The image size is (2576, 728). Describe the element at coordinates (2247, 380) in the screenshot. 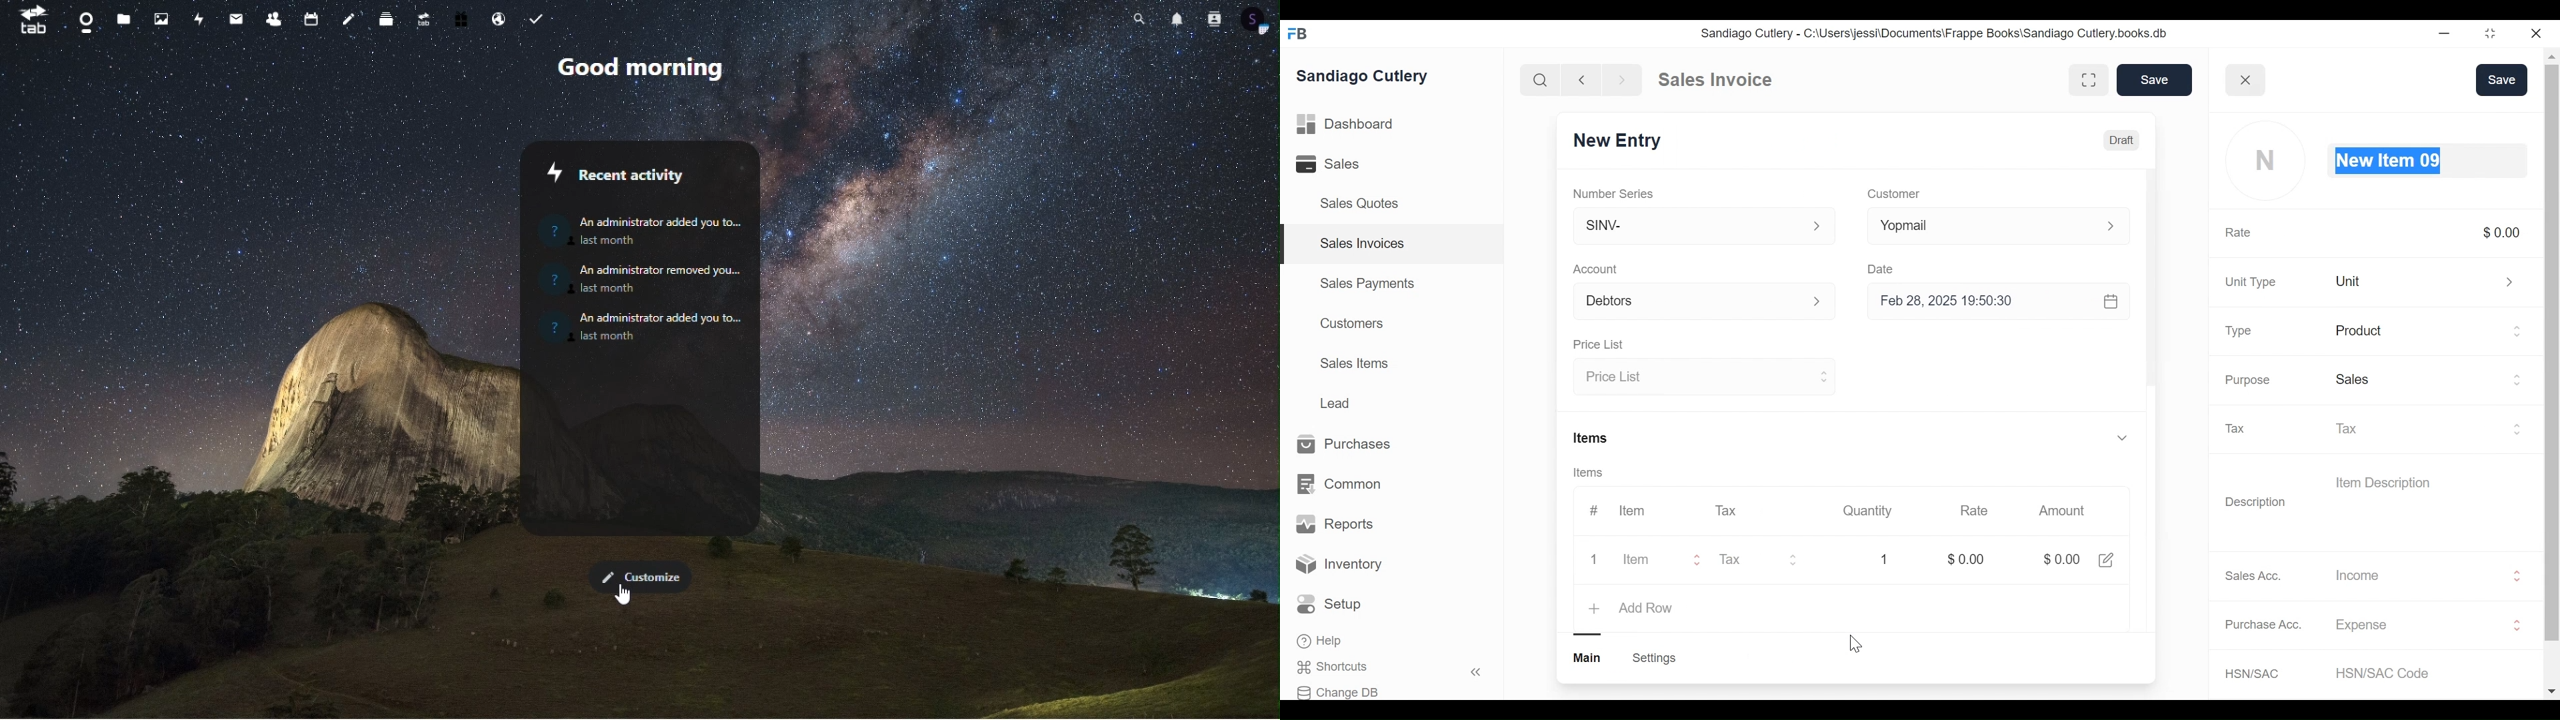

I see `Purpose` at that location.